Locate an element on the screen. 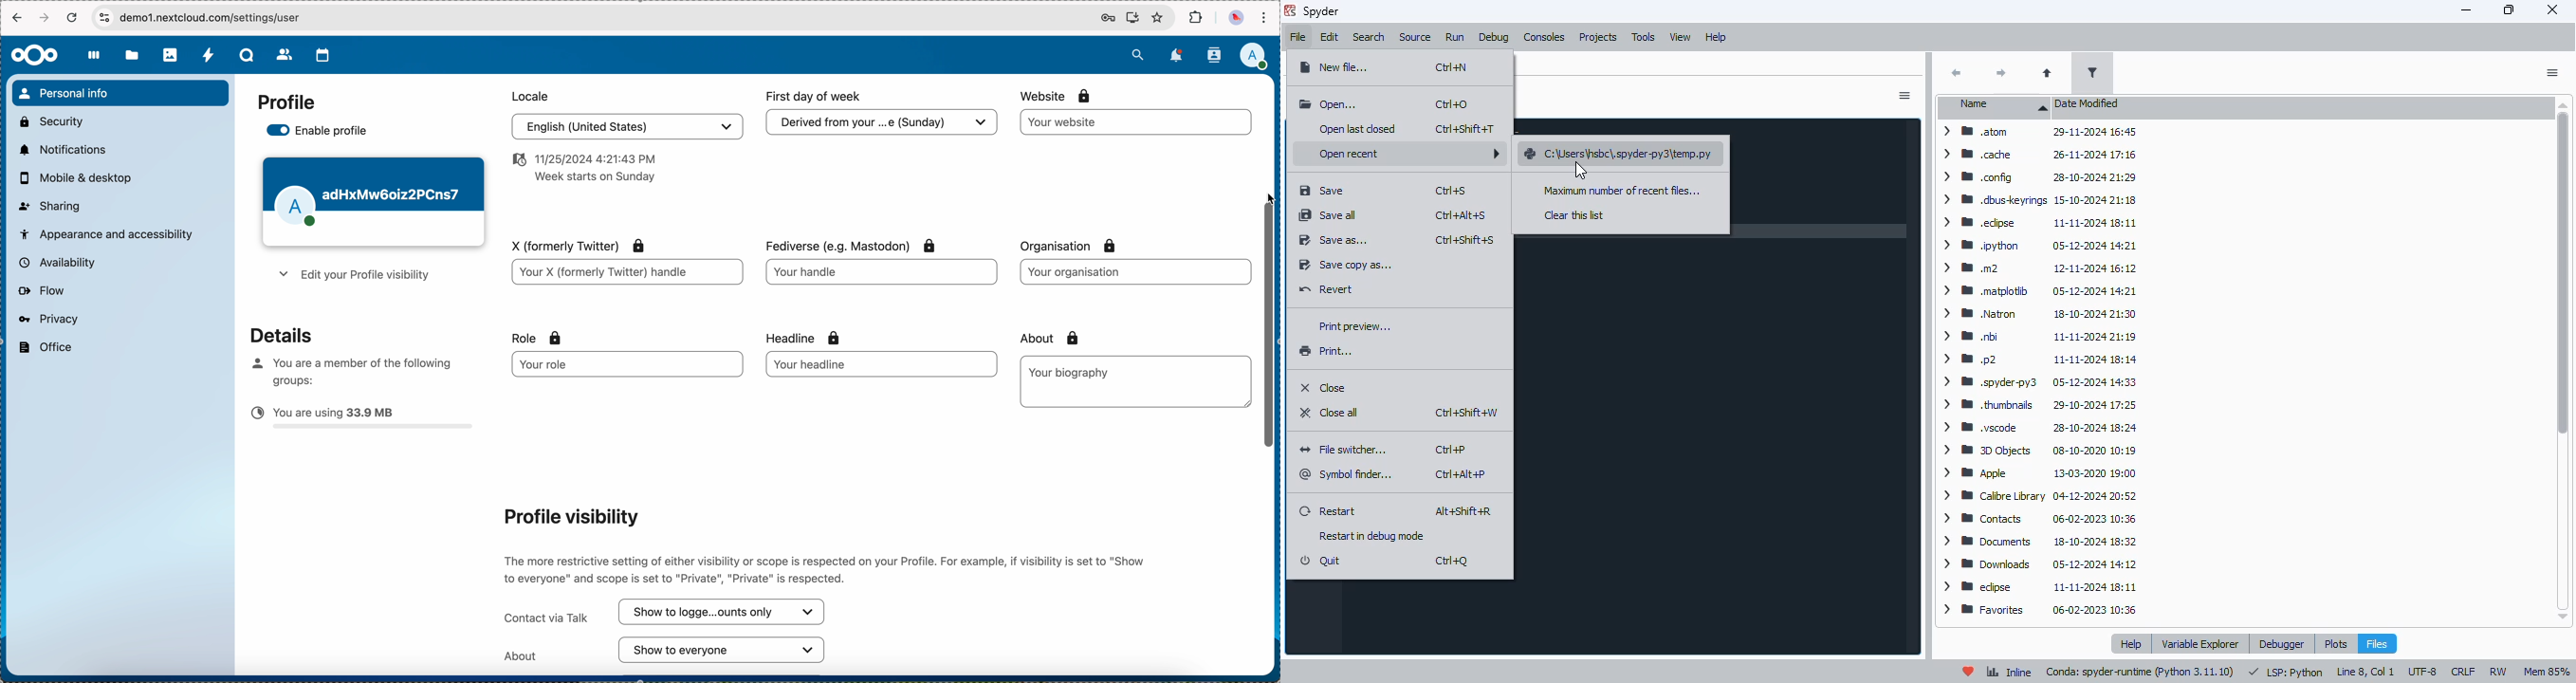 This screenshot has width=2576, height=700. view is located at coordinates (1681, 38).